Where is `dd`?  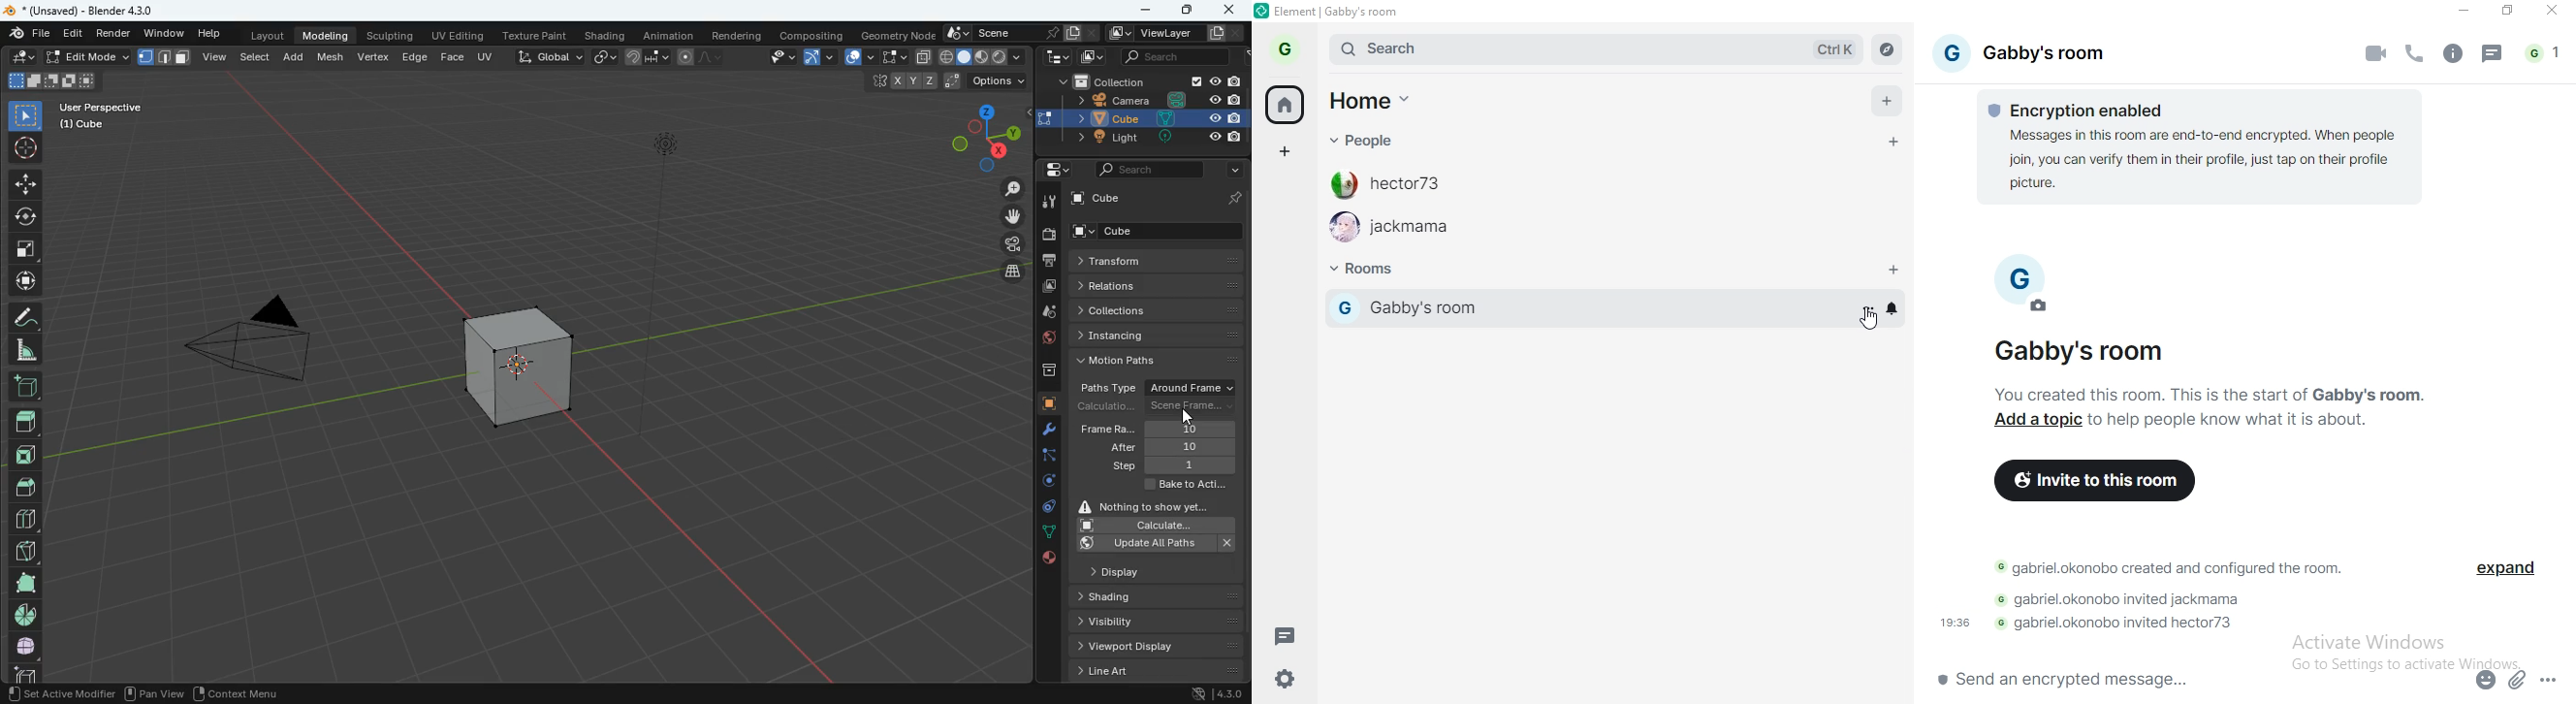 dd is located at coordinates (25, 385).